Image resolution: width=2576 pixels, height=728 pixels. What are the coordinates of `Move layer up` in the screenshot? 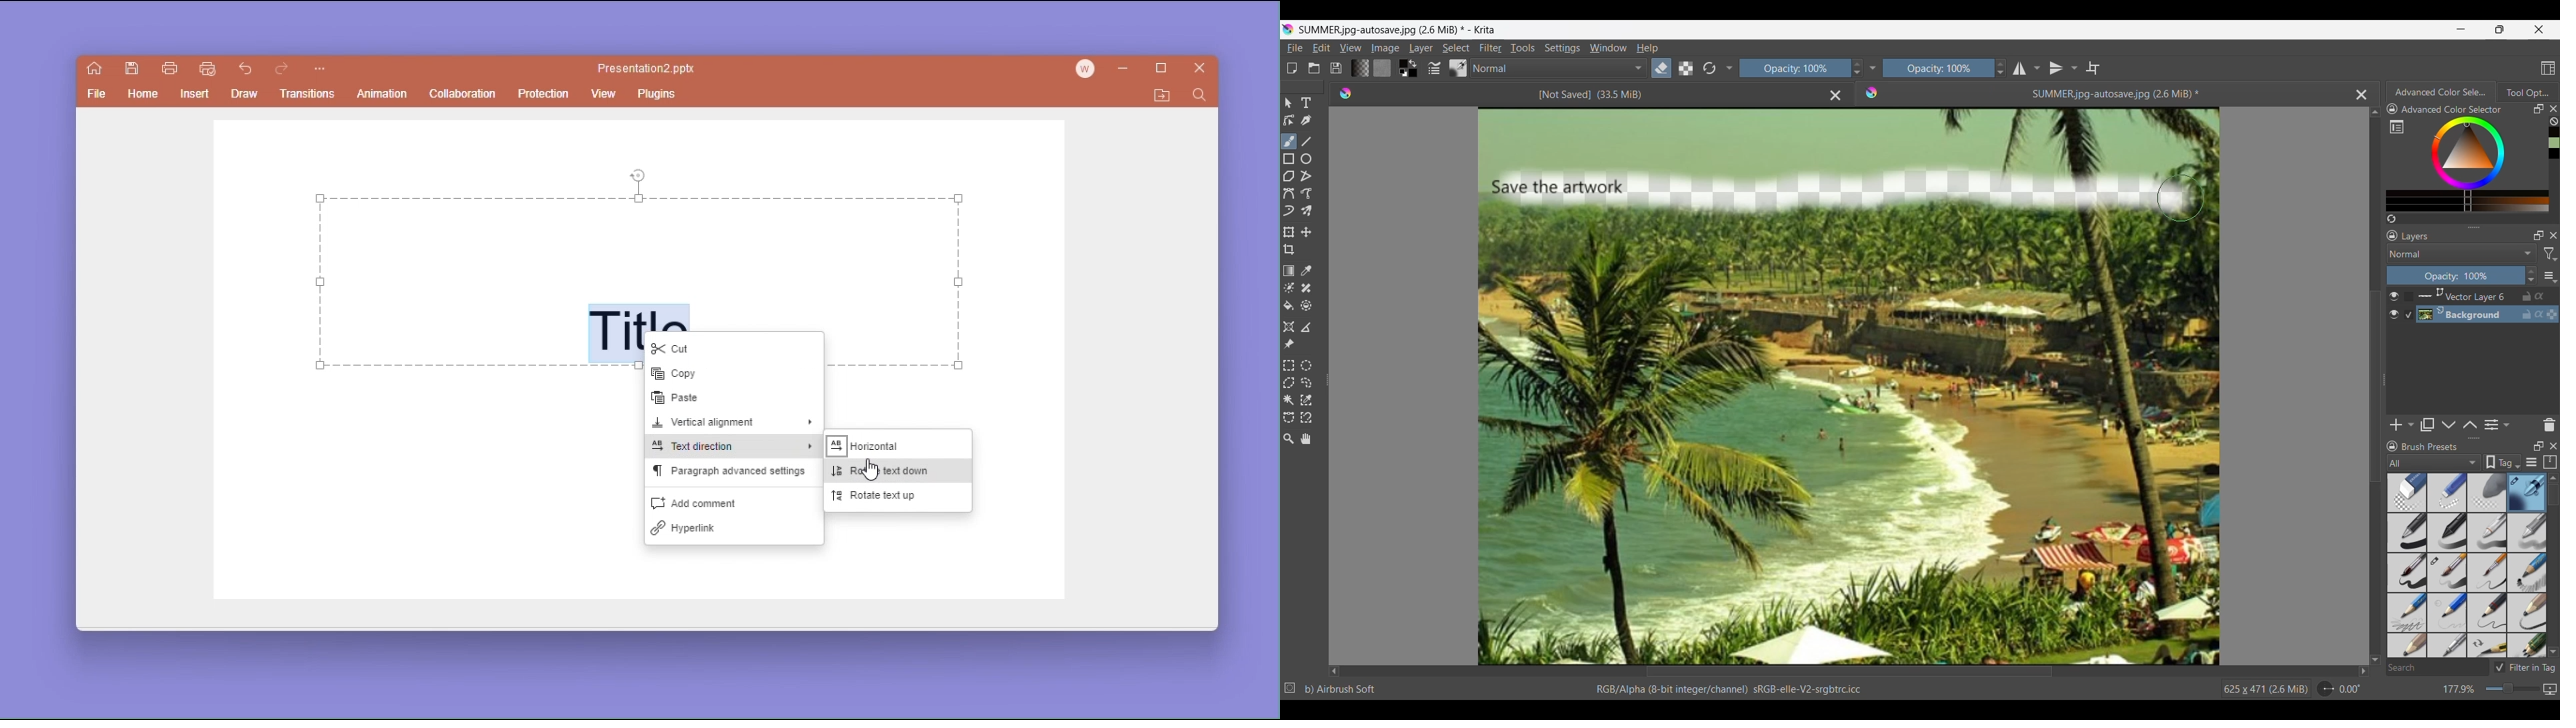 It's located at (2470, 424).